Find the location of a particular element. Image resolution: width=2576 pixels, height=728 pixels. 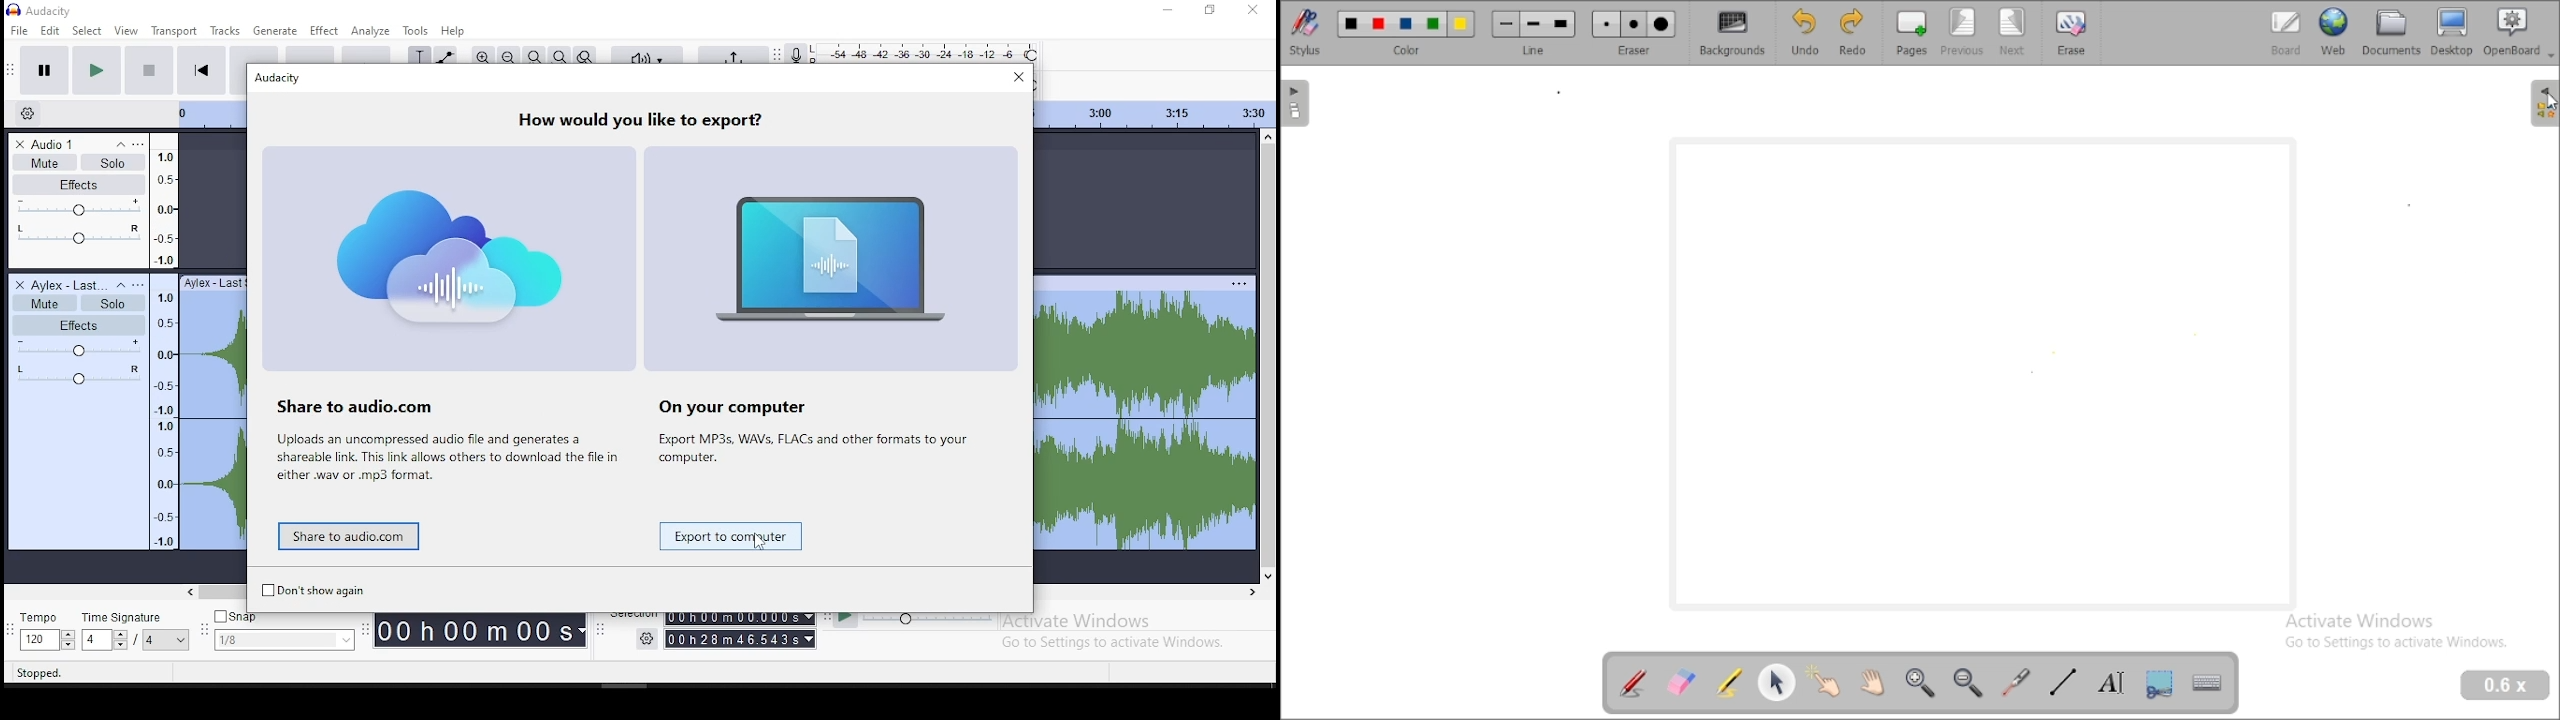

envelope tool is located at coordinates (445, 55).